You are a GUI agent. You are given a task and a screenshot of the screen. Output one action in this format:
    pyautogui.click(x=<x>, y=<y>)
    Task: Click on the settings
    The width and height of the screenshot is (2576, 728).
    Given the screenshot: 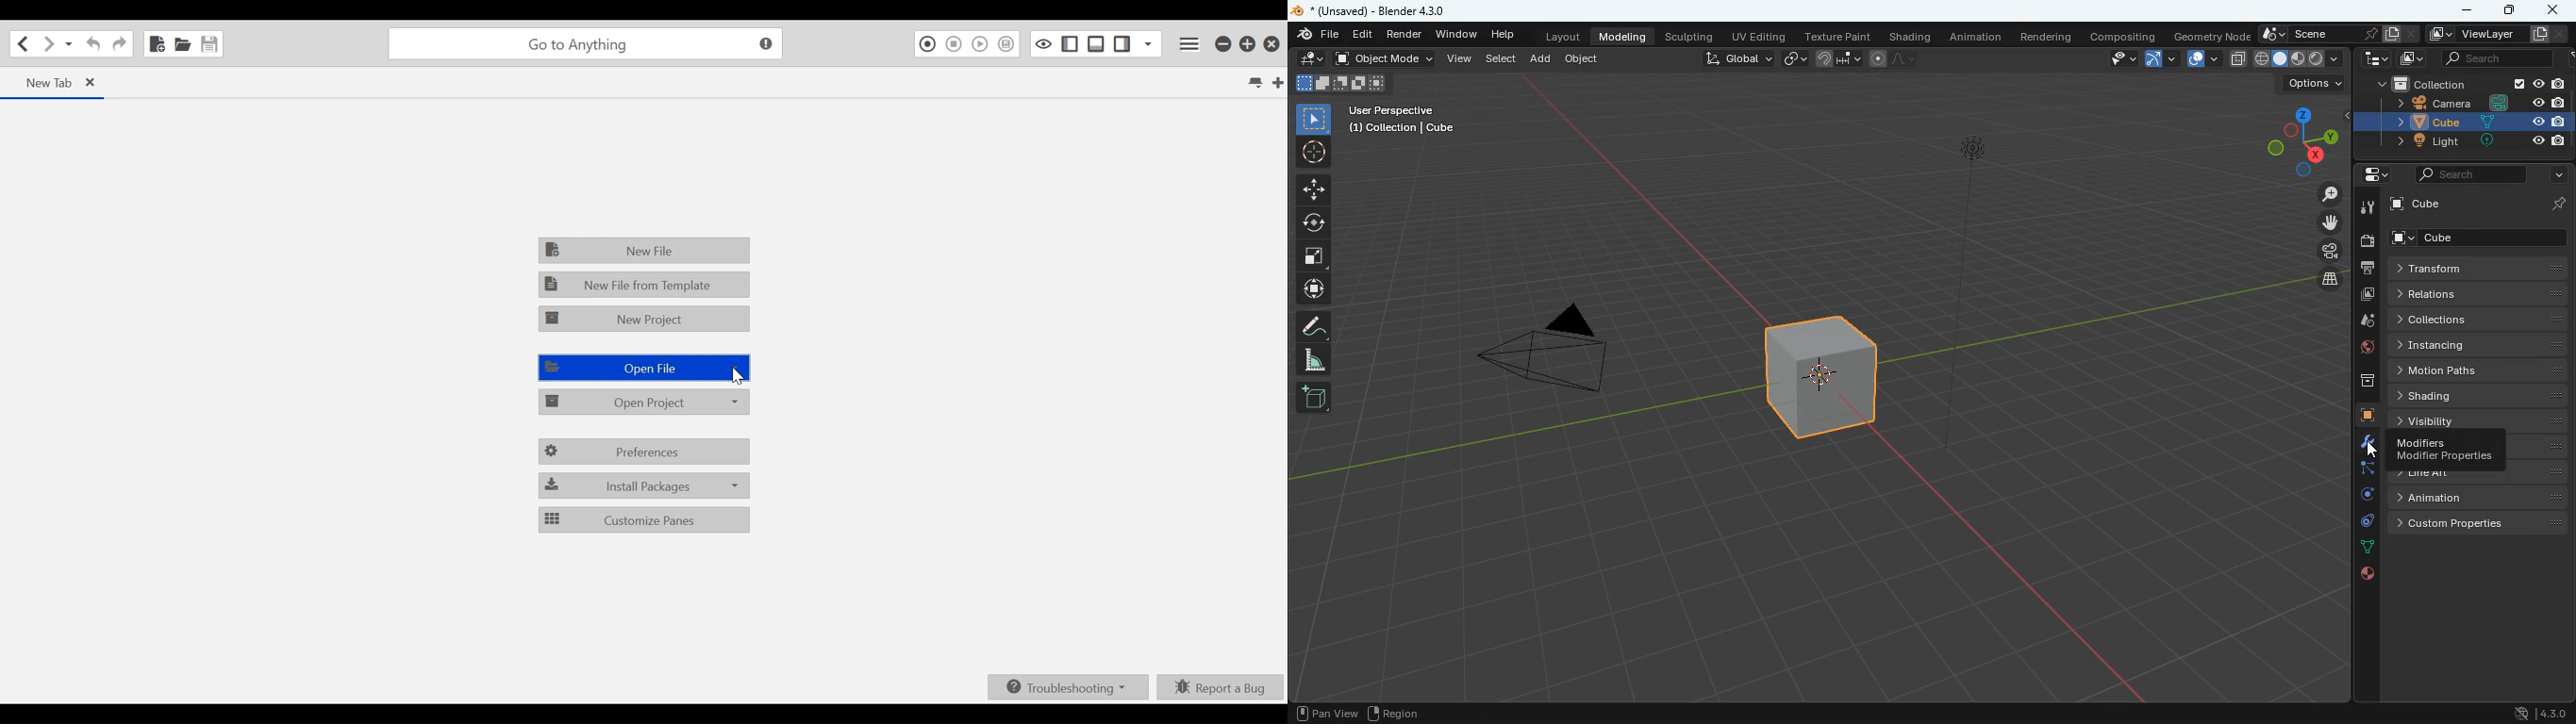 What is the action you would take?
    pyautogui.click(x=2369, y=175)
    